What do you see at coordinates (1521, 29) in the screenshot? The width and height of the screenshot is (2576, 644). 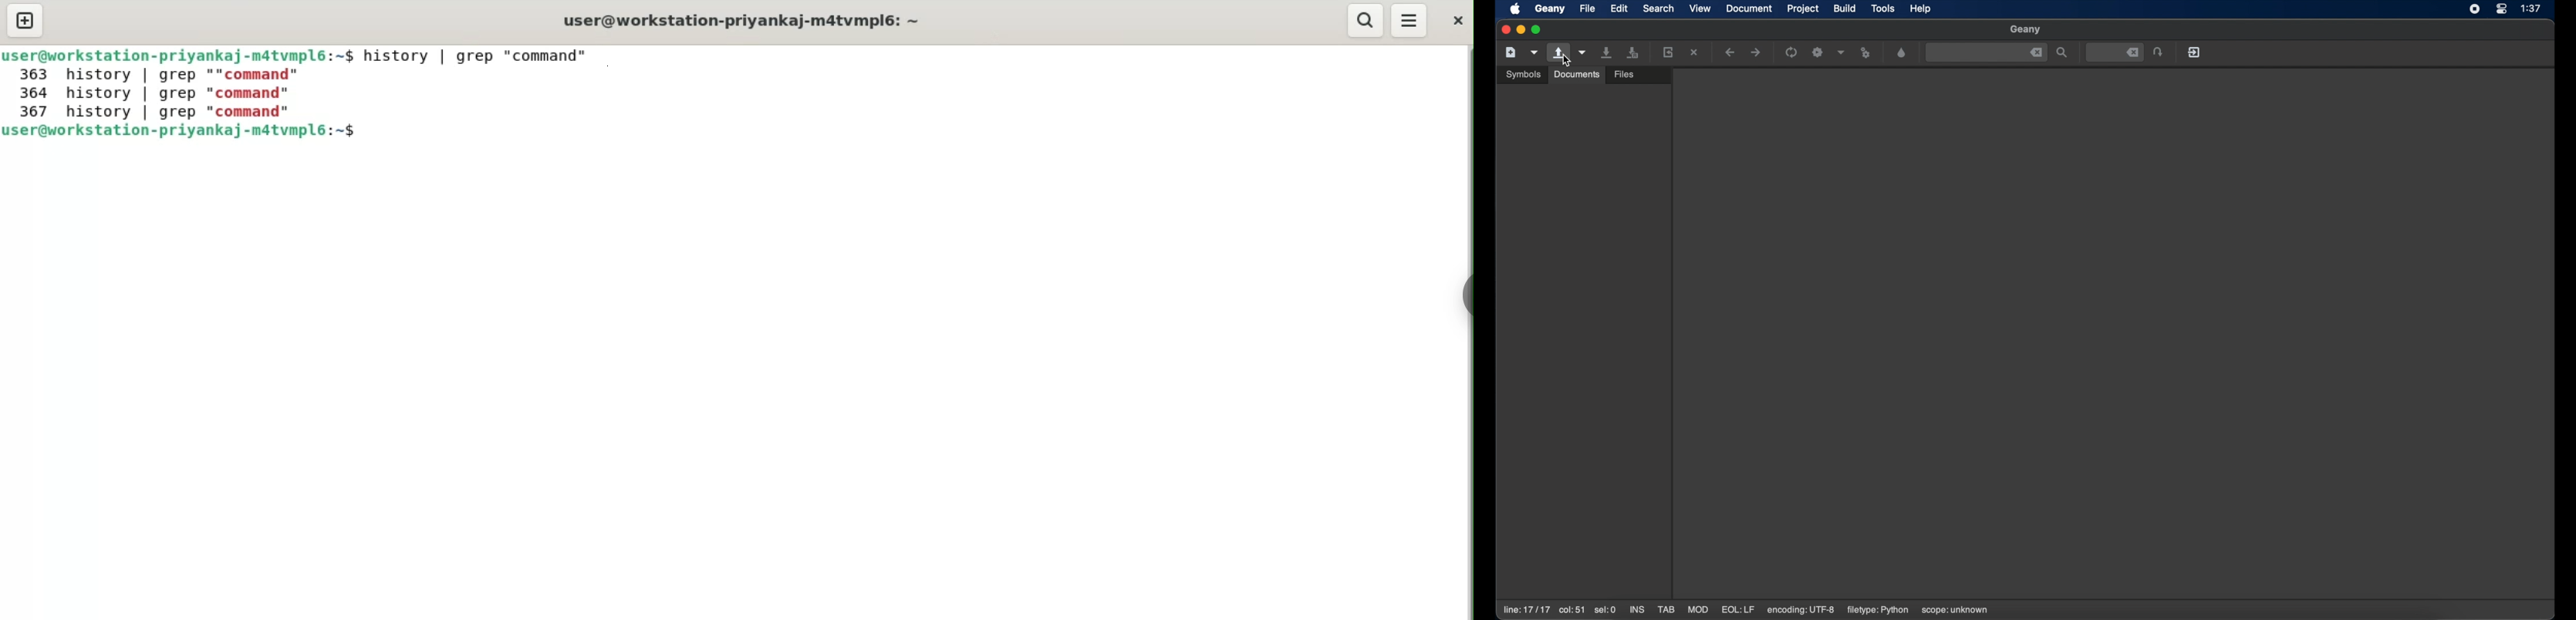 I see `minimize` at bounding box center [1521, 29].